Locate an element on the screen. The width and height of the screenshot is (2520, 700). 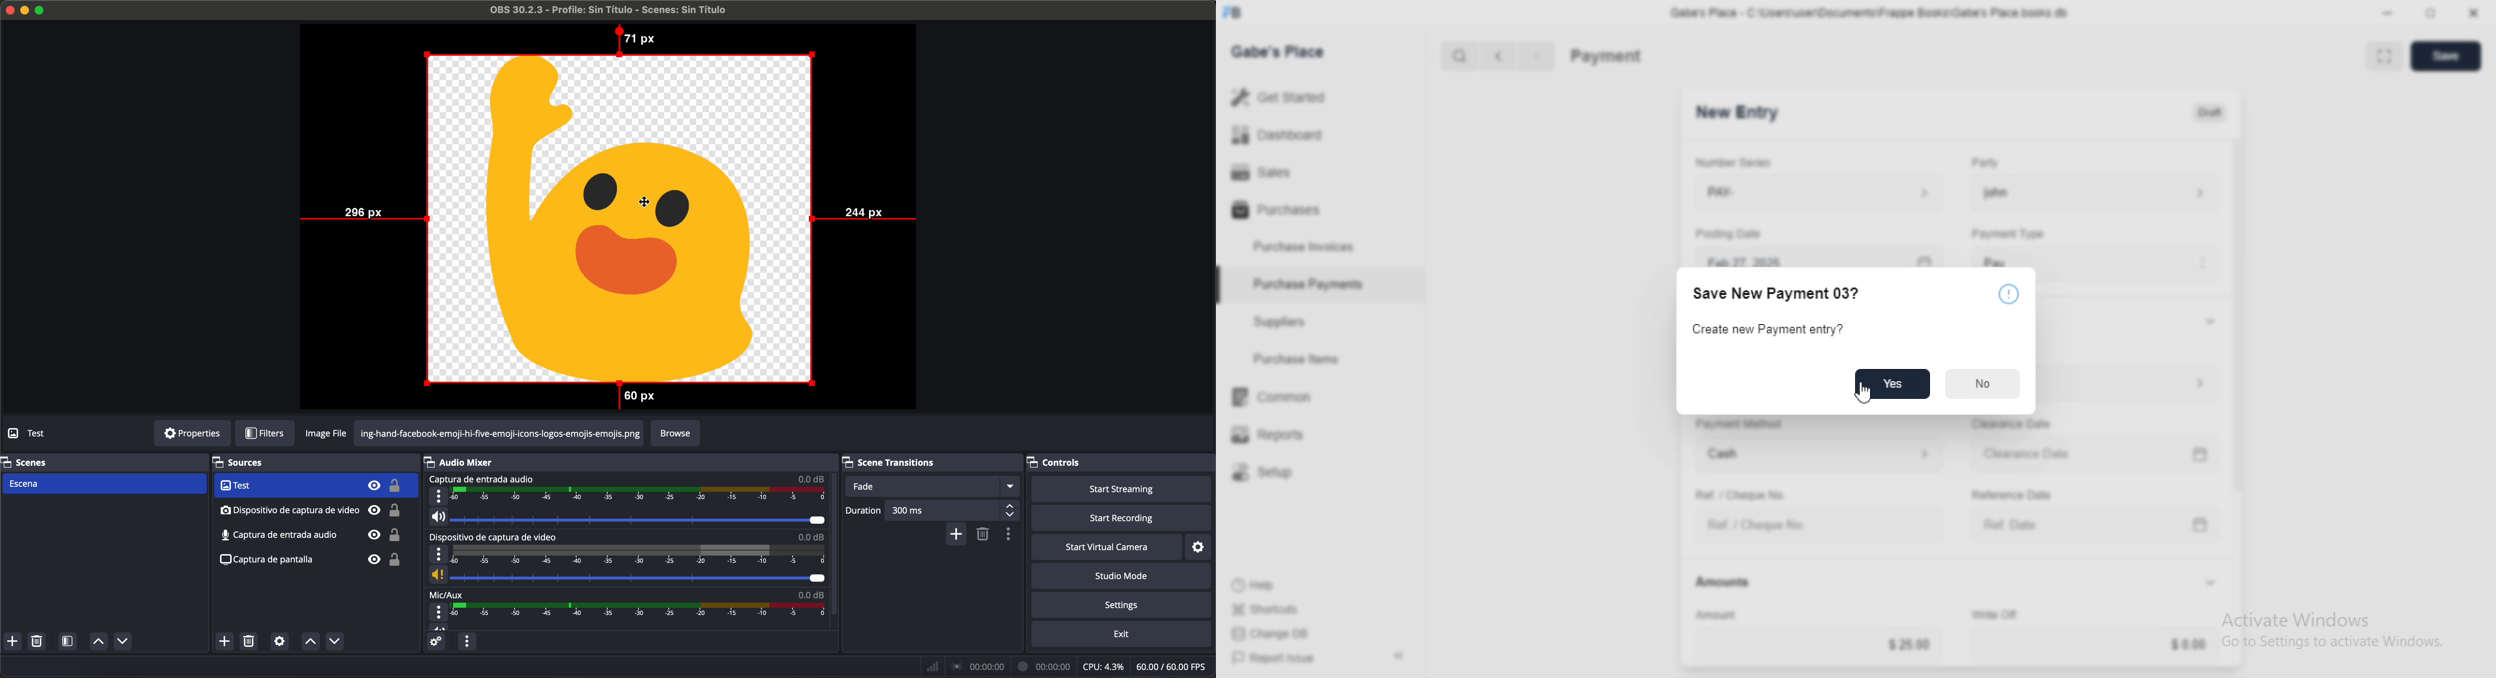
more options is located at coordinates (439, 555).